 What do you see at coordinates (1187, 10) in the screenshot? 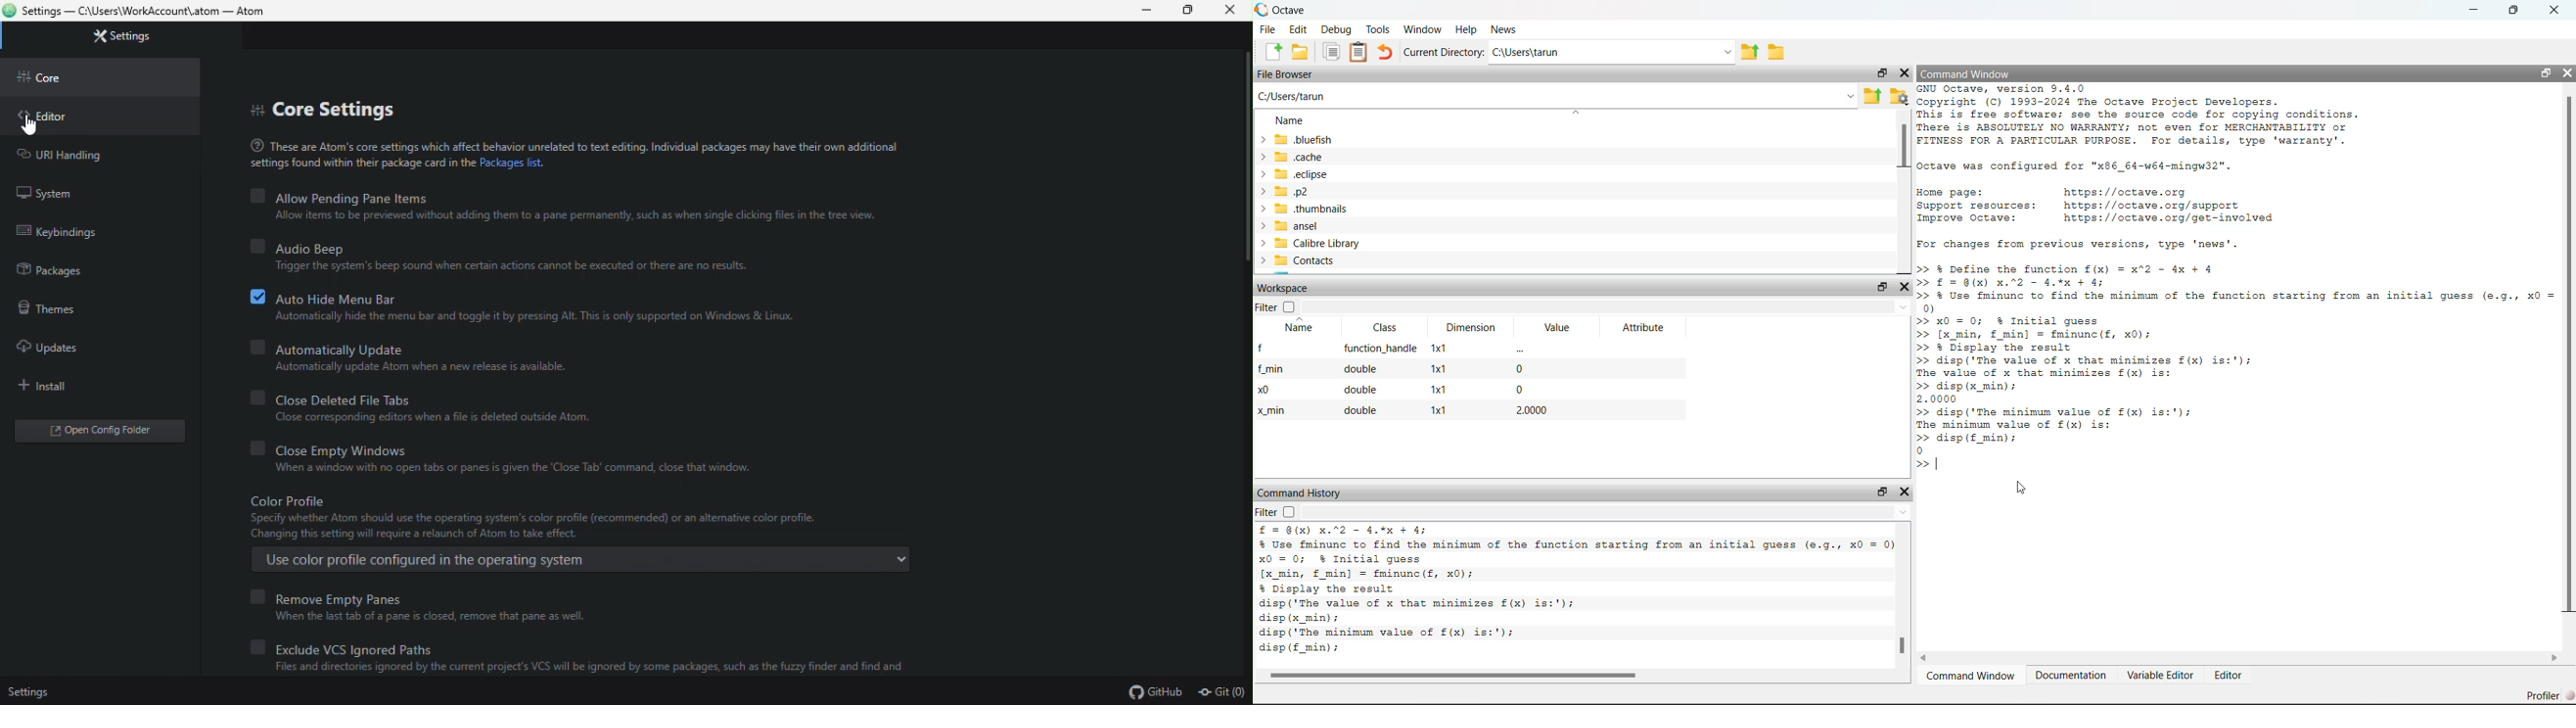
I see `Restore` at bounding box center [1187, 10].